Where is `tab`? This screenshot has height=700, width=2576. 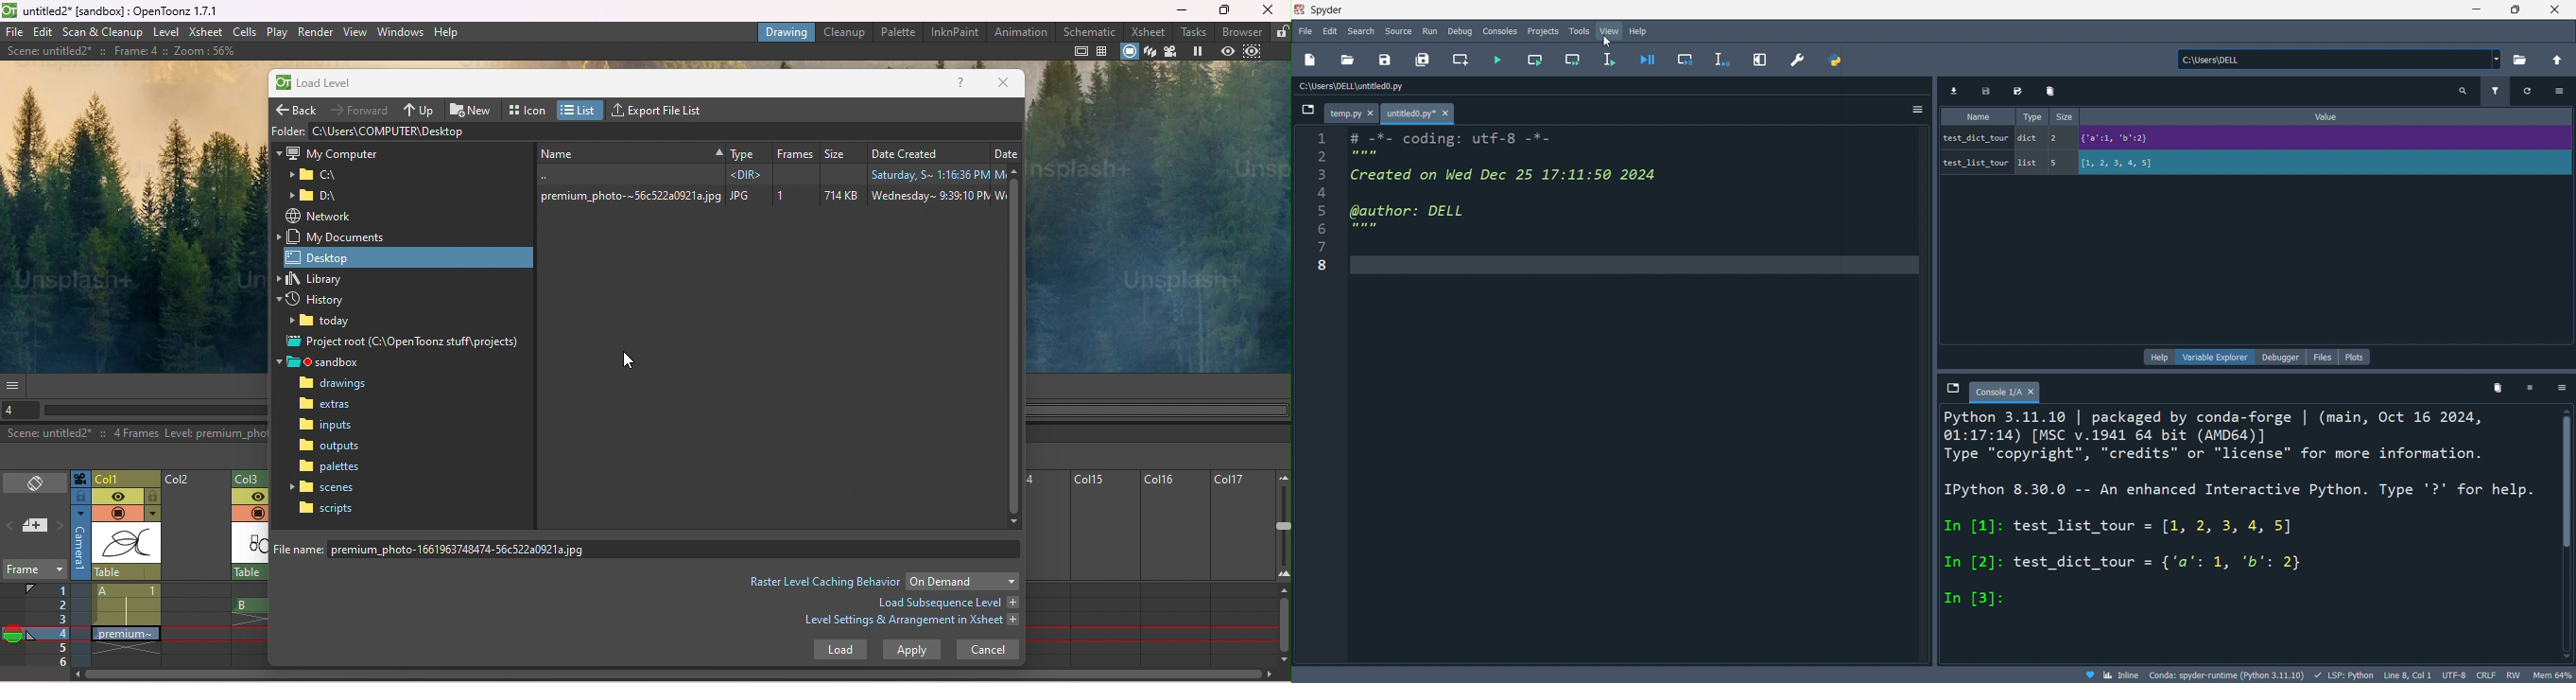 tab is located at coordinates (2005, 391).